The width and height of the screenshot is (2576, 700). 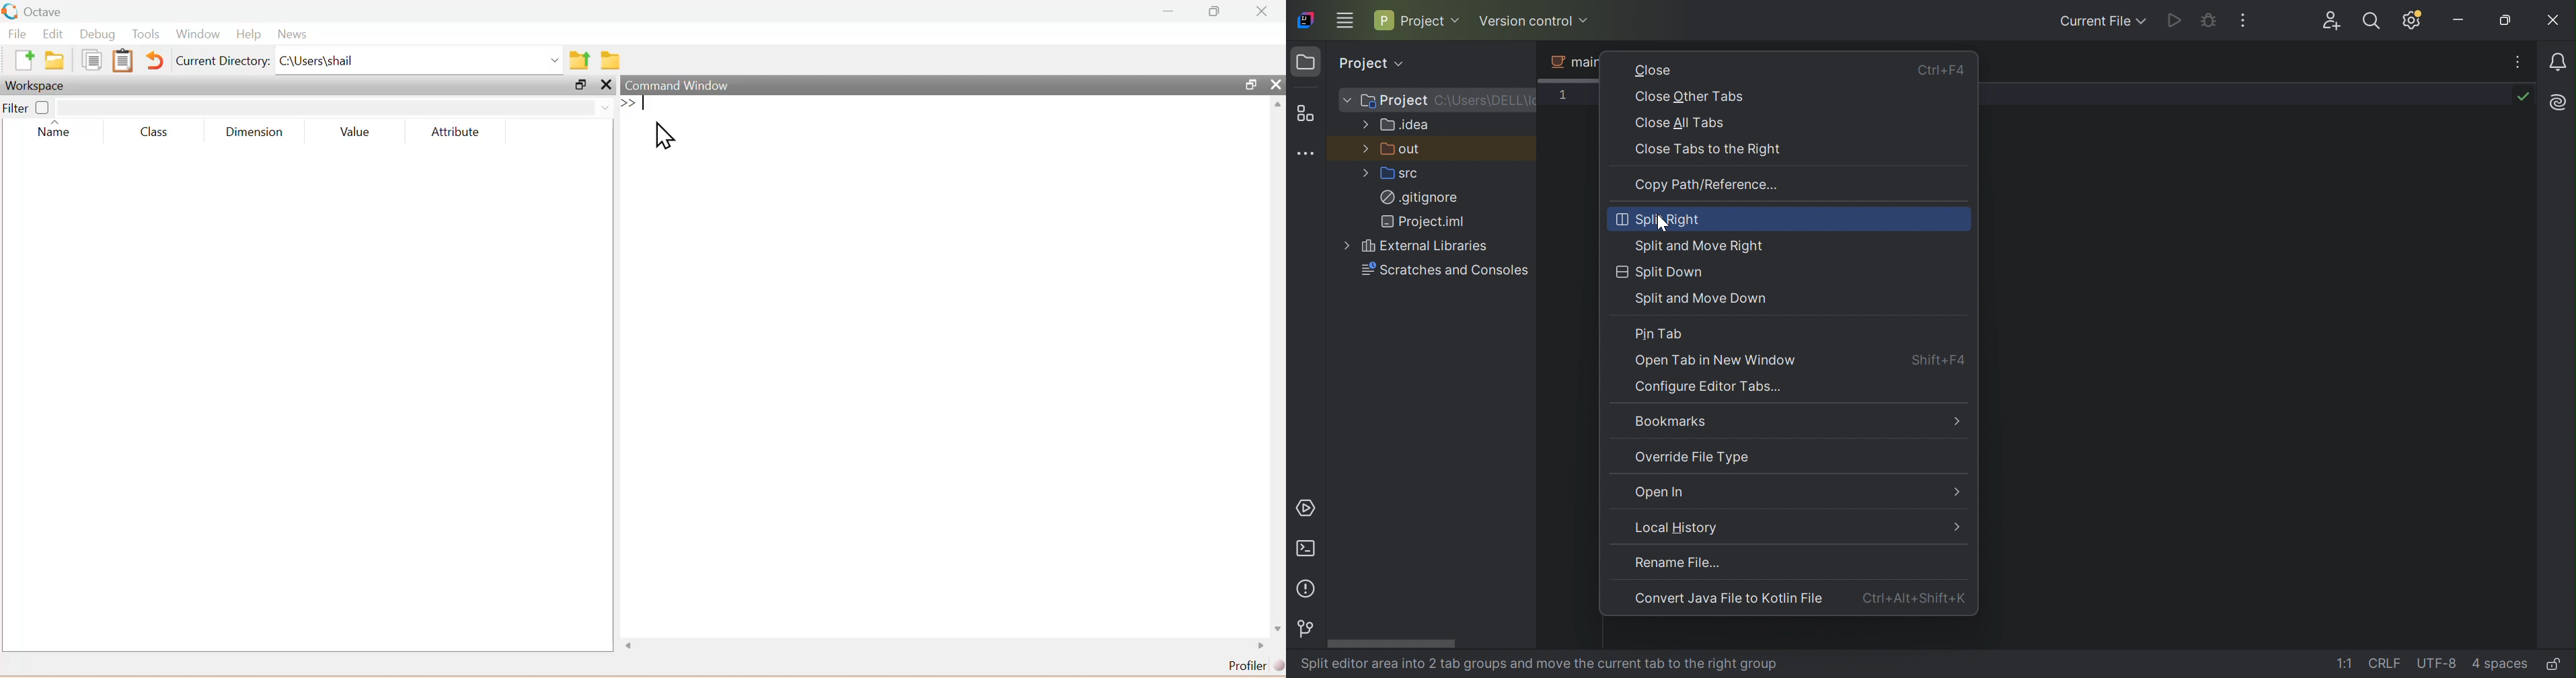 What do you see at coordinates (19, 34) in the screenshot?
I see `File` at bounding box center [19, 34].